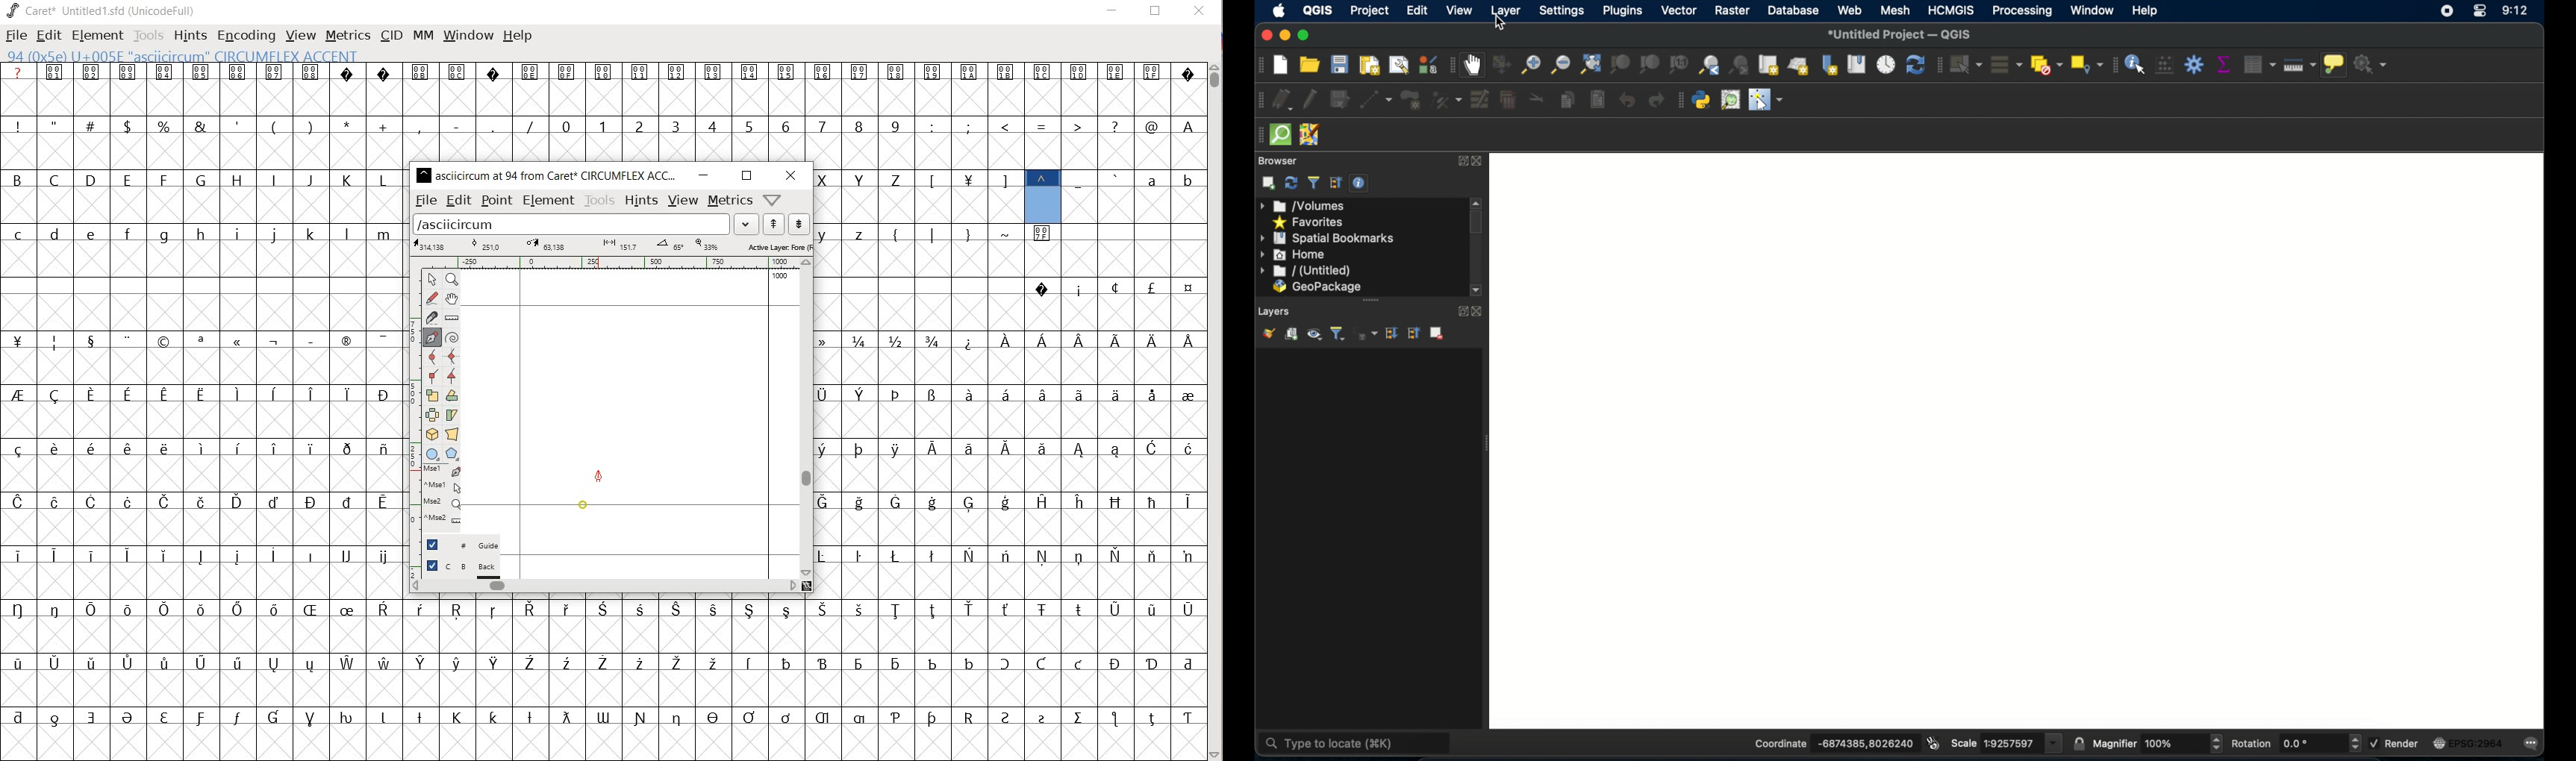 Image resolution: width=2576 pixels, height=784 pixels. Describe the element at coordinates (1268, 183) in the screenshot. I see `addselected layers` at that location.